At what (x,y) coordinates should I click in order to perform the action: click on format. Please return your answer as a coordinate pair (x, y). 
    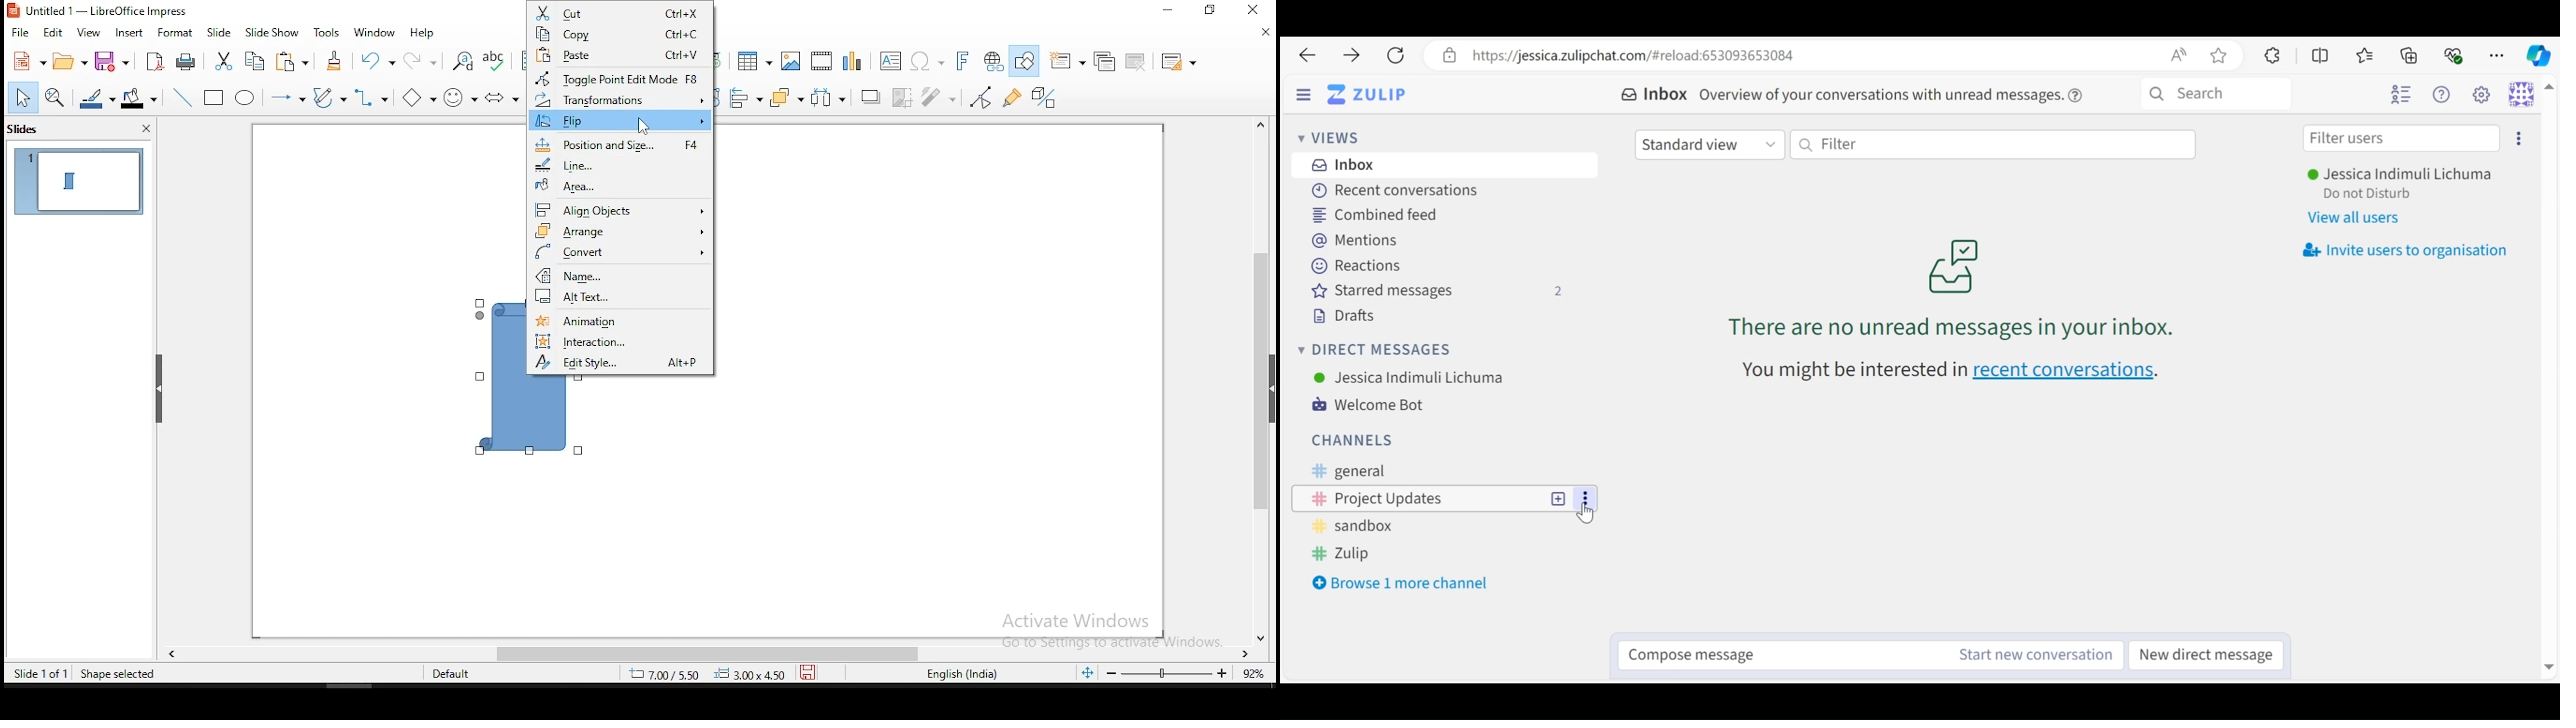
    Looking at the image, I should click on (179, 34).